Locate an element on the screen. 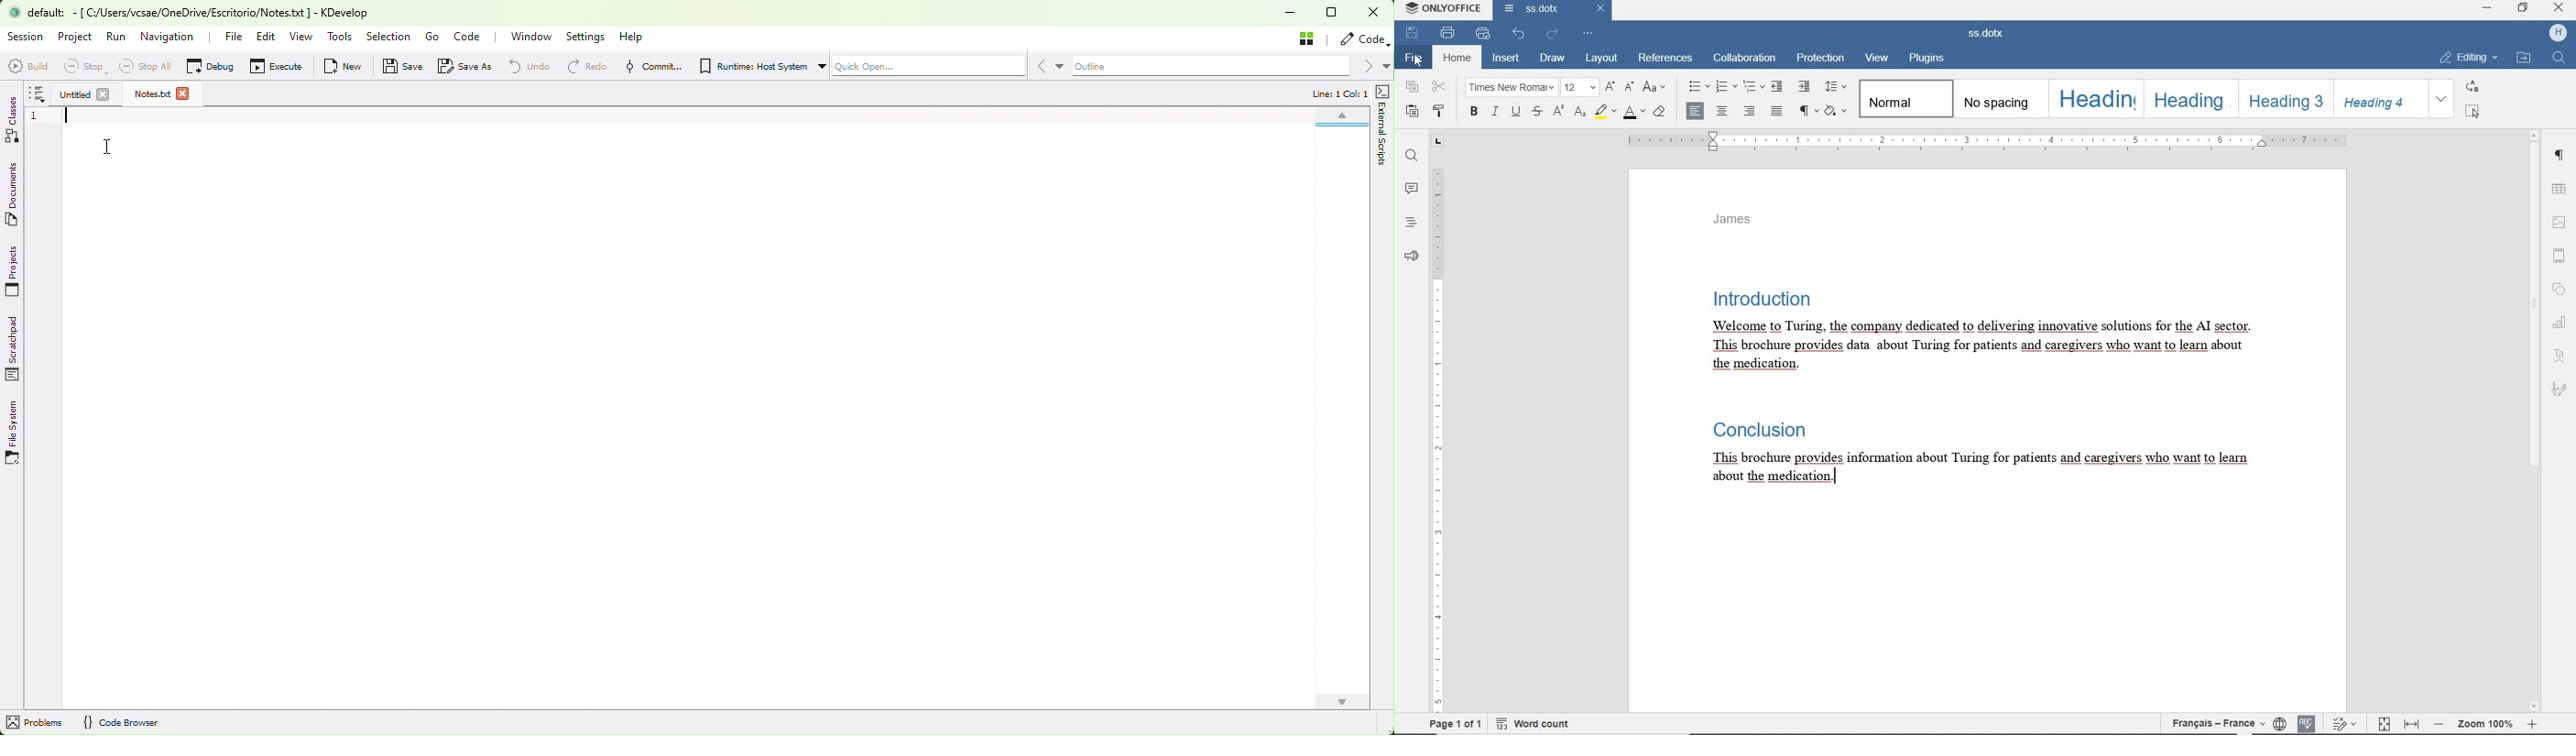  INCREMENT FONT SIZE is located at coordinates (1610, 89).